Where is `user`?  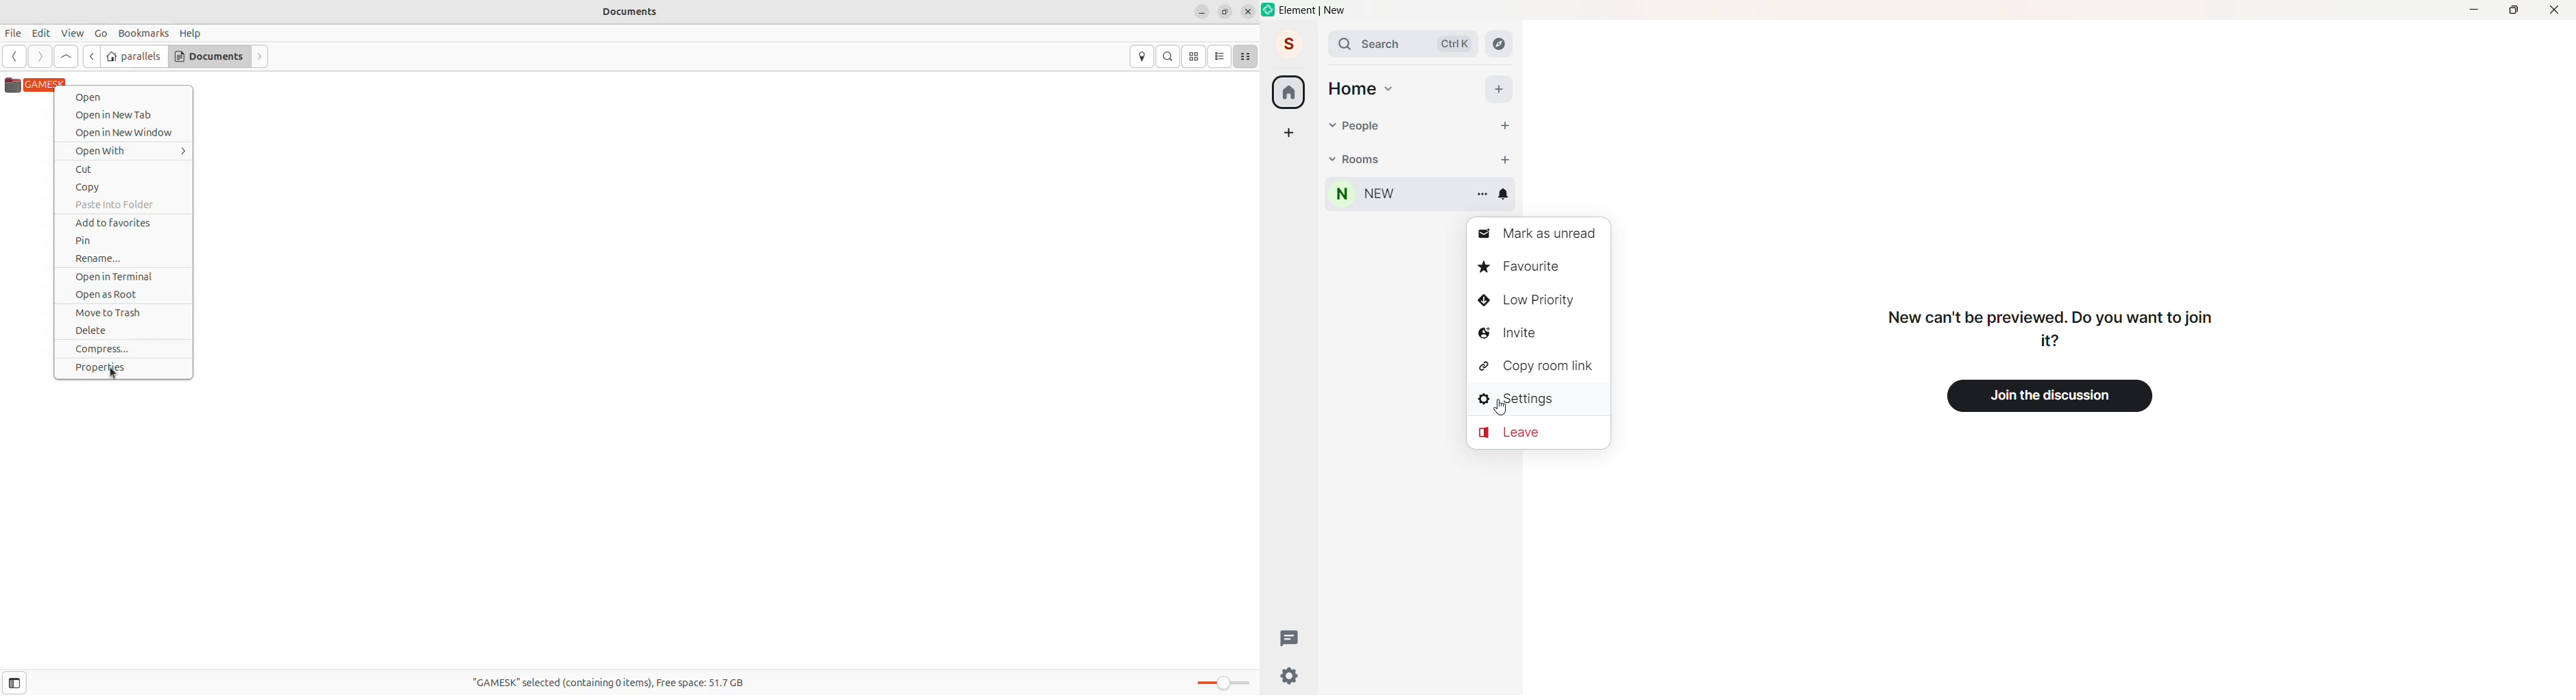
user is located at coordinates (1289, 44).